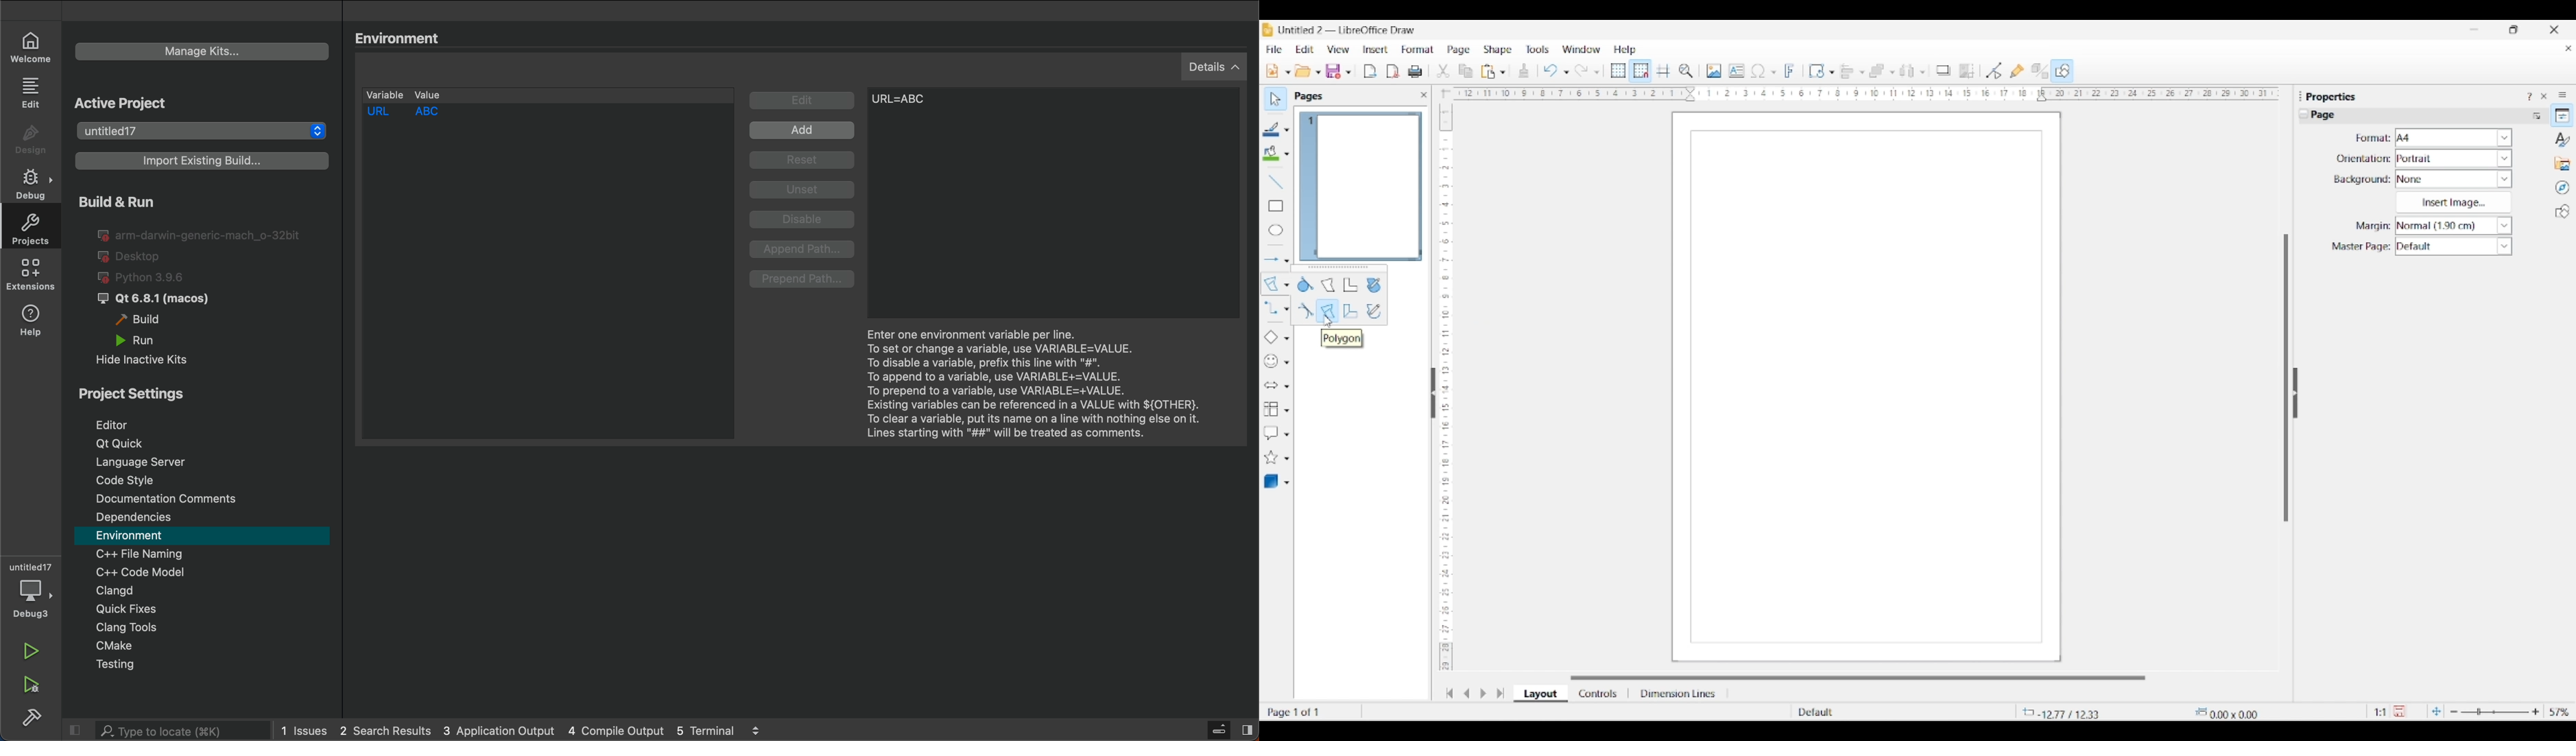 The height and width of the screenshot is (756, 2576). Describe the element at coordinates (1287, 362) in the screenshot. I see `Symbol shape options` at that location.